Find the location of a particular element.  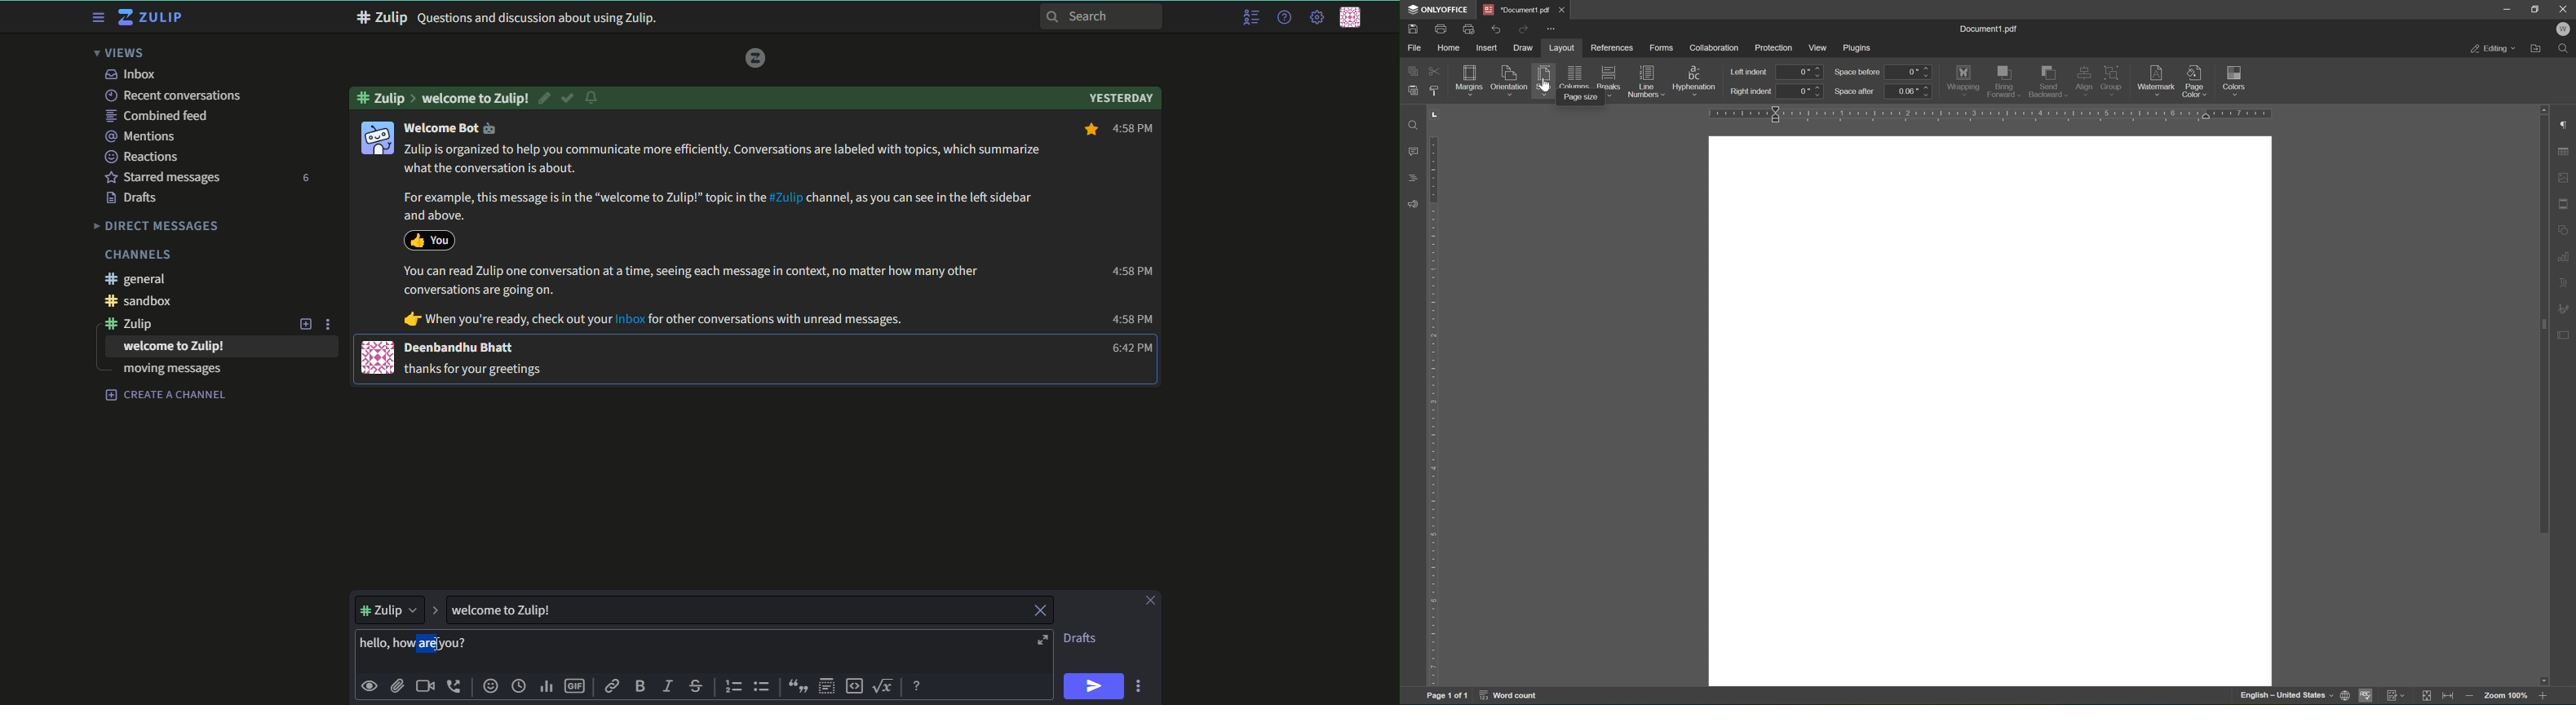

icon is located at coordinates (378, 357).